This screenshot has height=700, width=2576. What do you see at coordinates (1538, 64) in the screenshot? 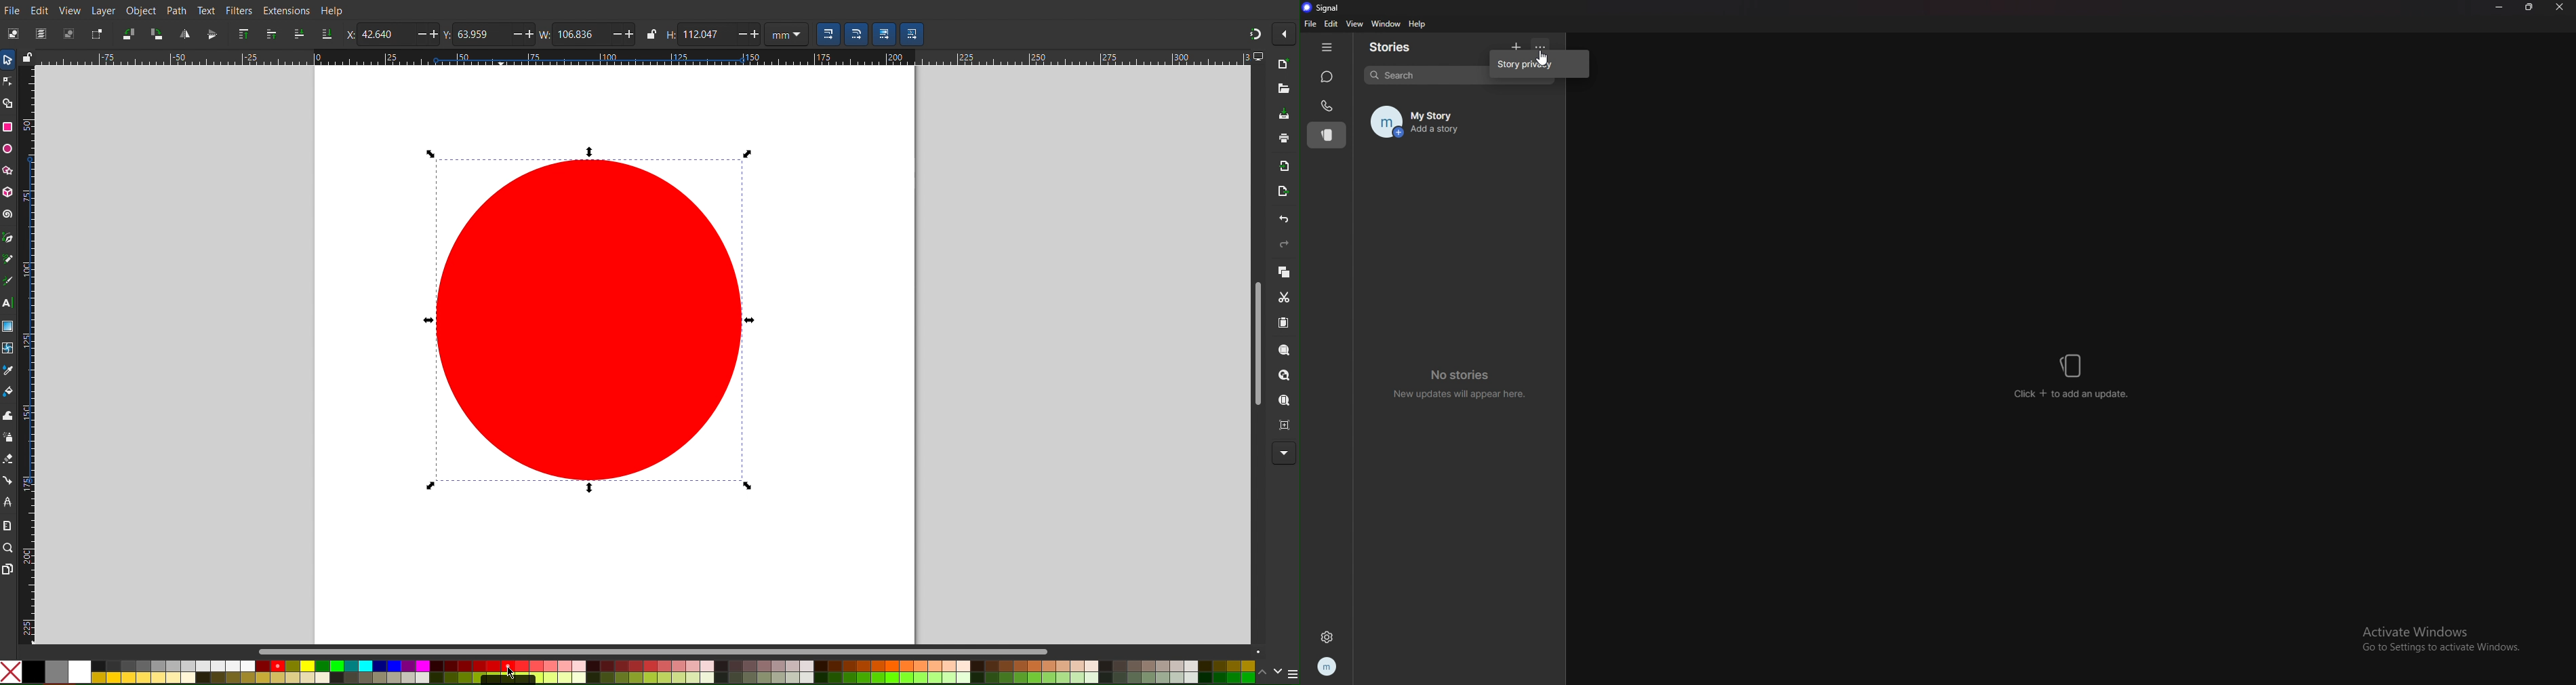
I see `story privacy` at bounding box center [1538, 64].